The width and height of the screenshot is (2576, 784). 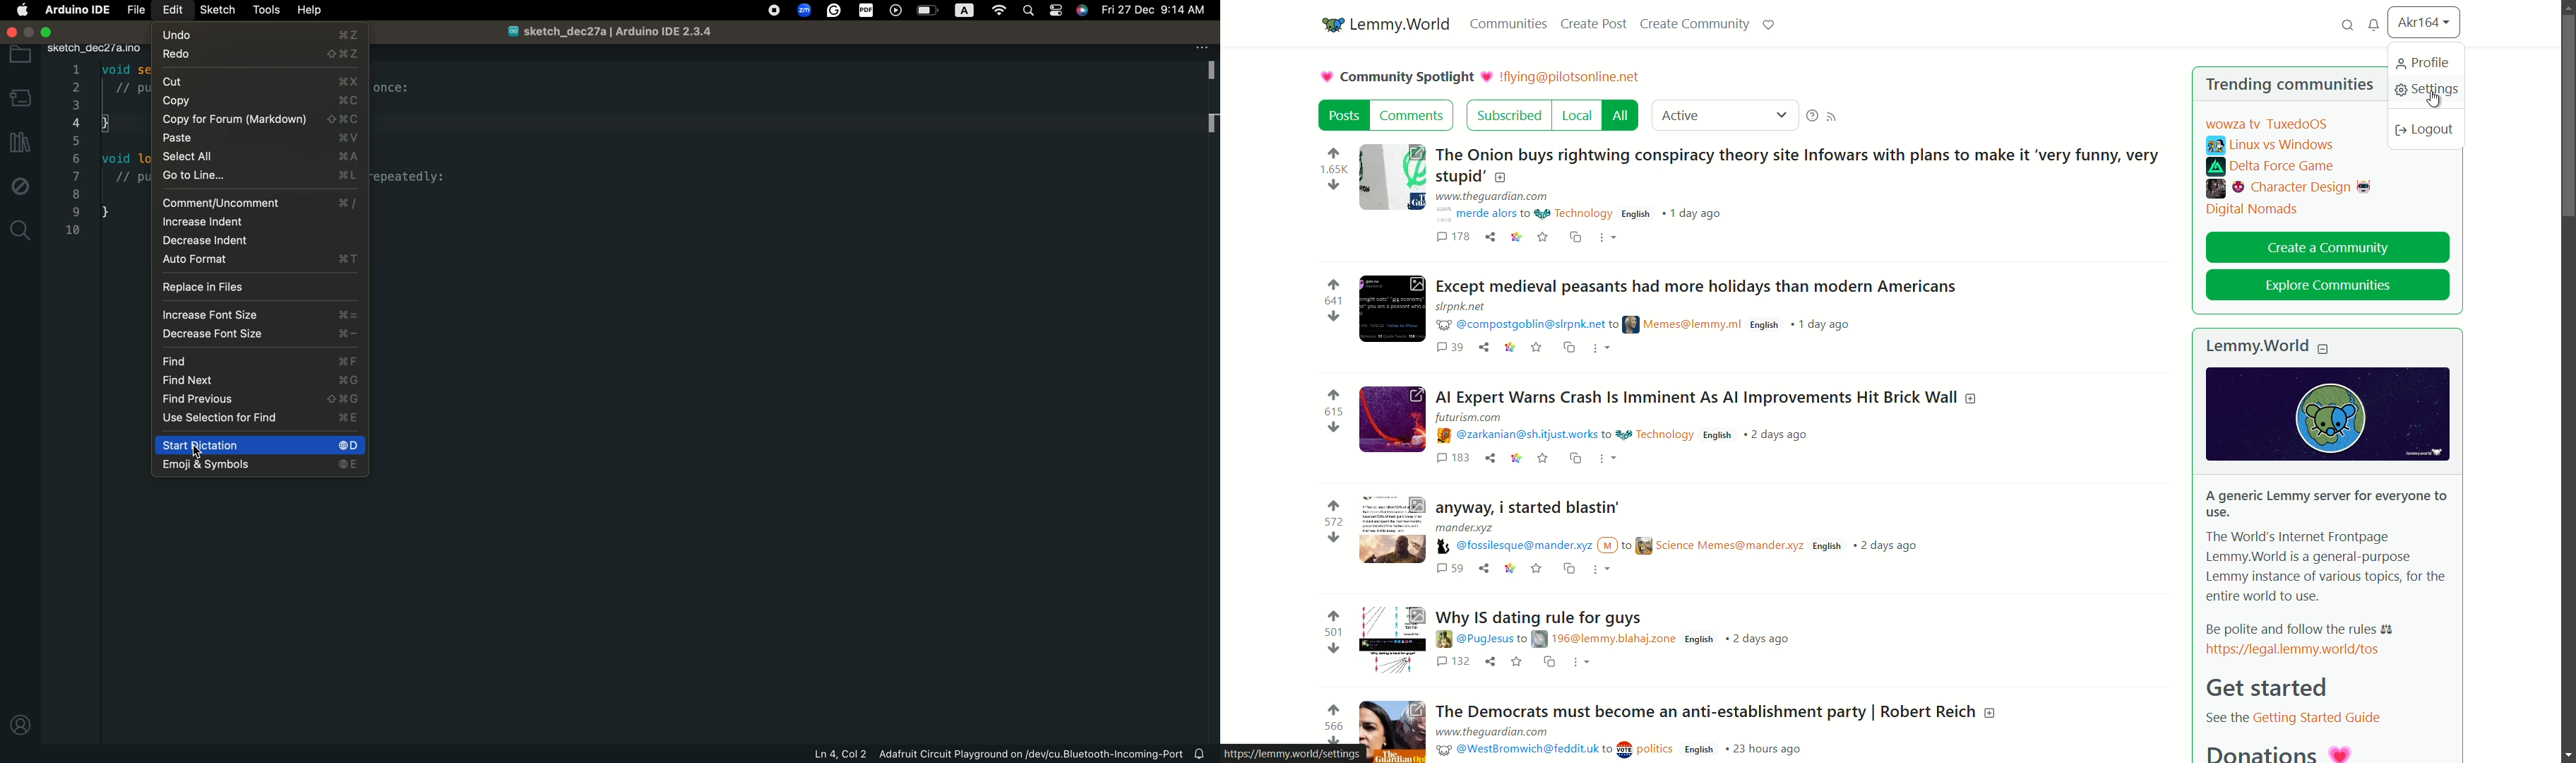 What do you see at coordinates (2270, 146) in the screenshot?
I see `linux vs windows` at bounding box center [2270, 146].